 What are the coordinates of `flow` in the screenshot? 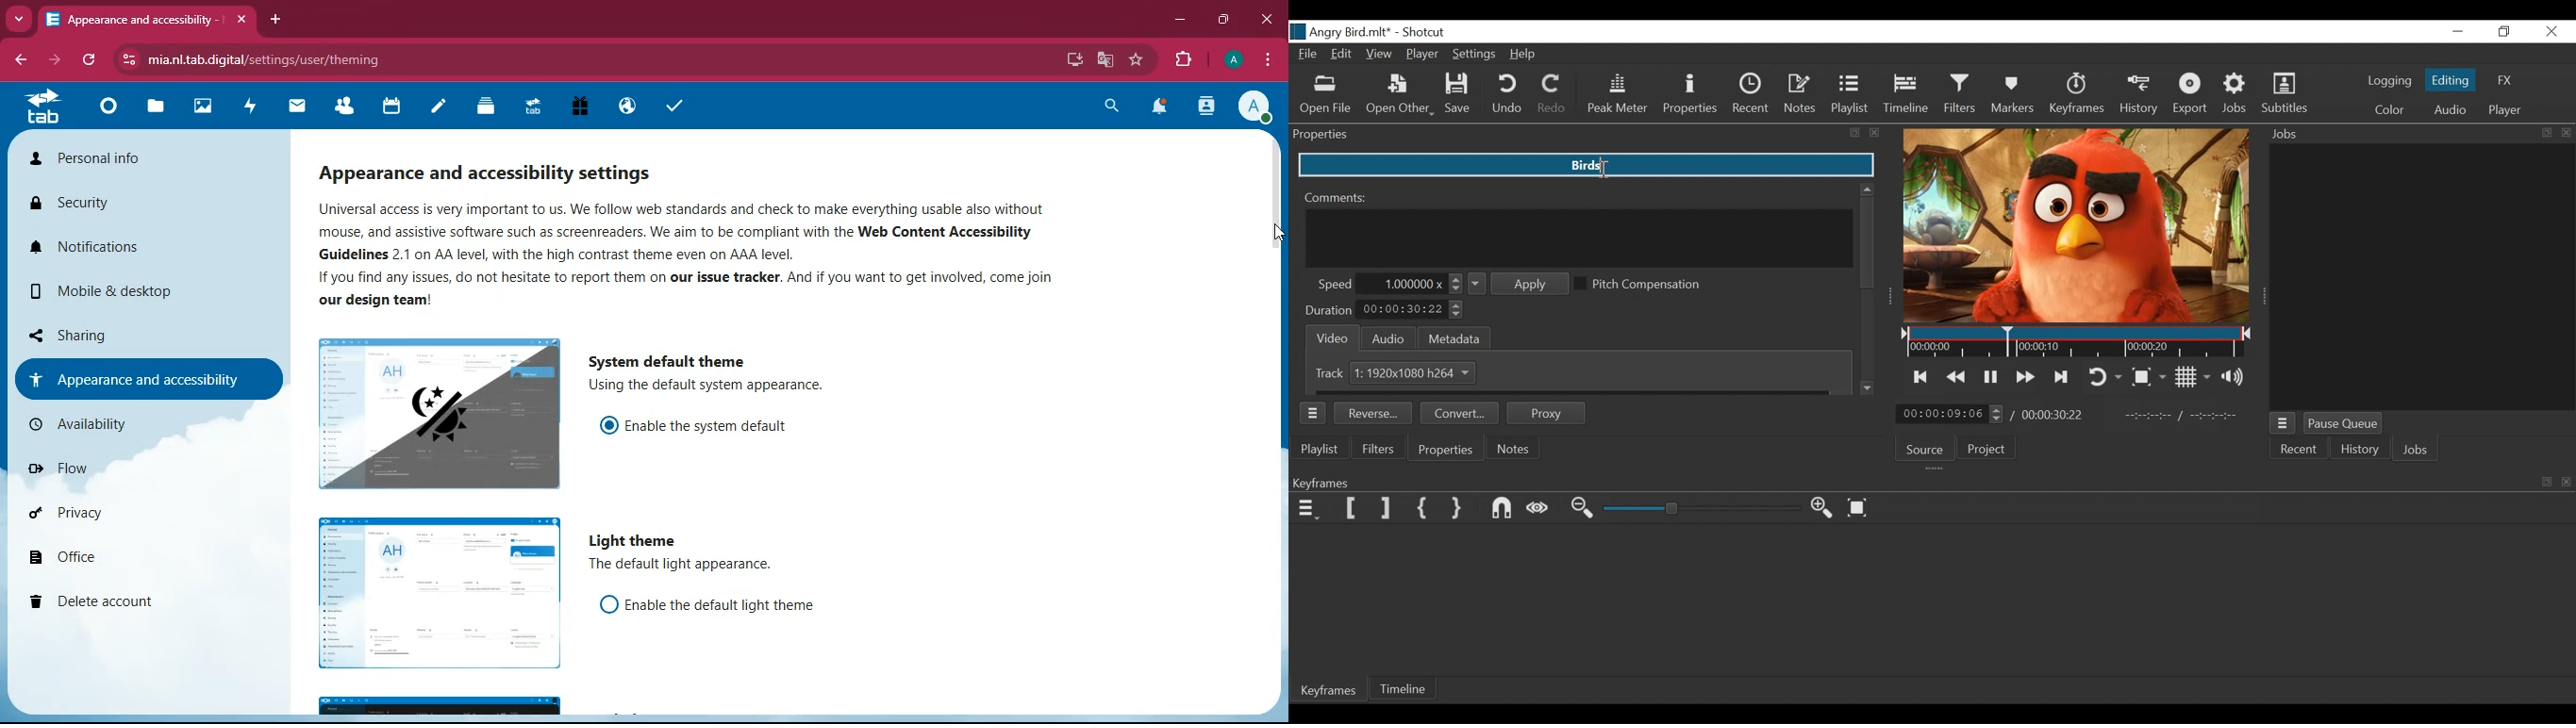 It's located at (130, 475).